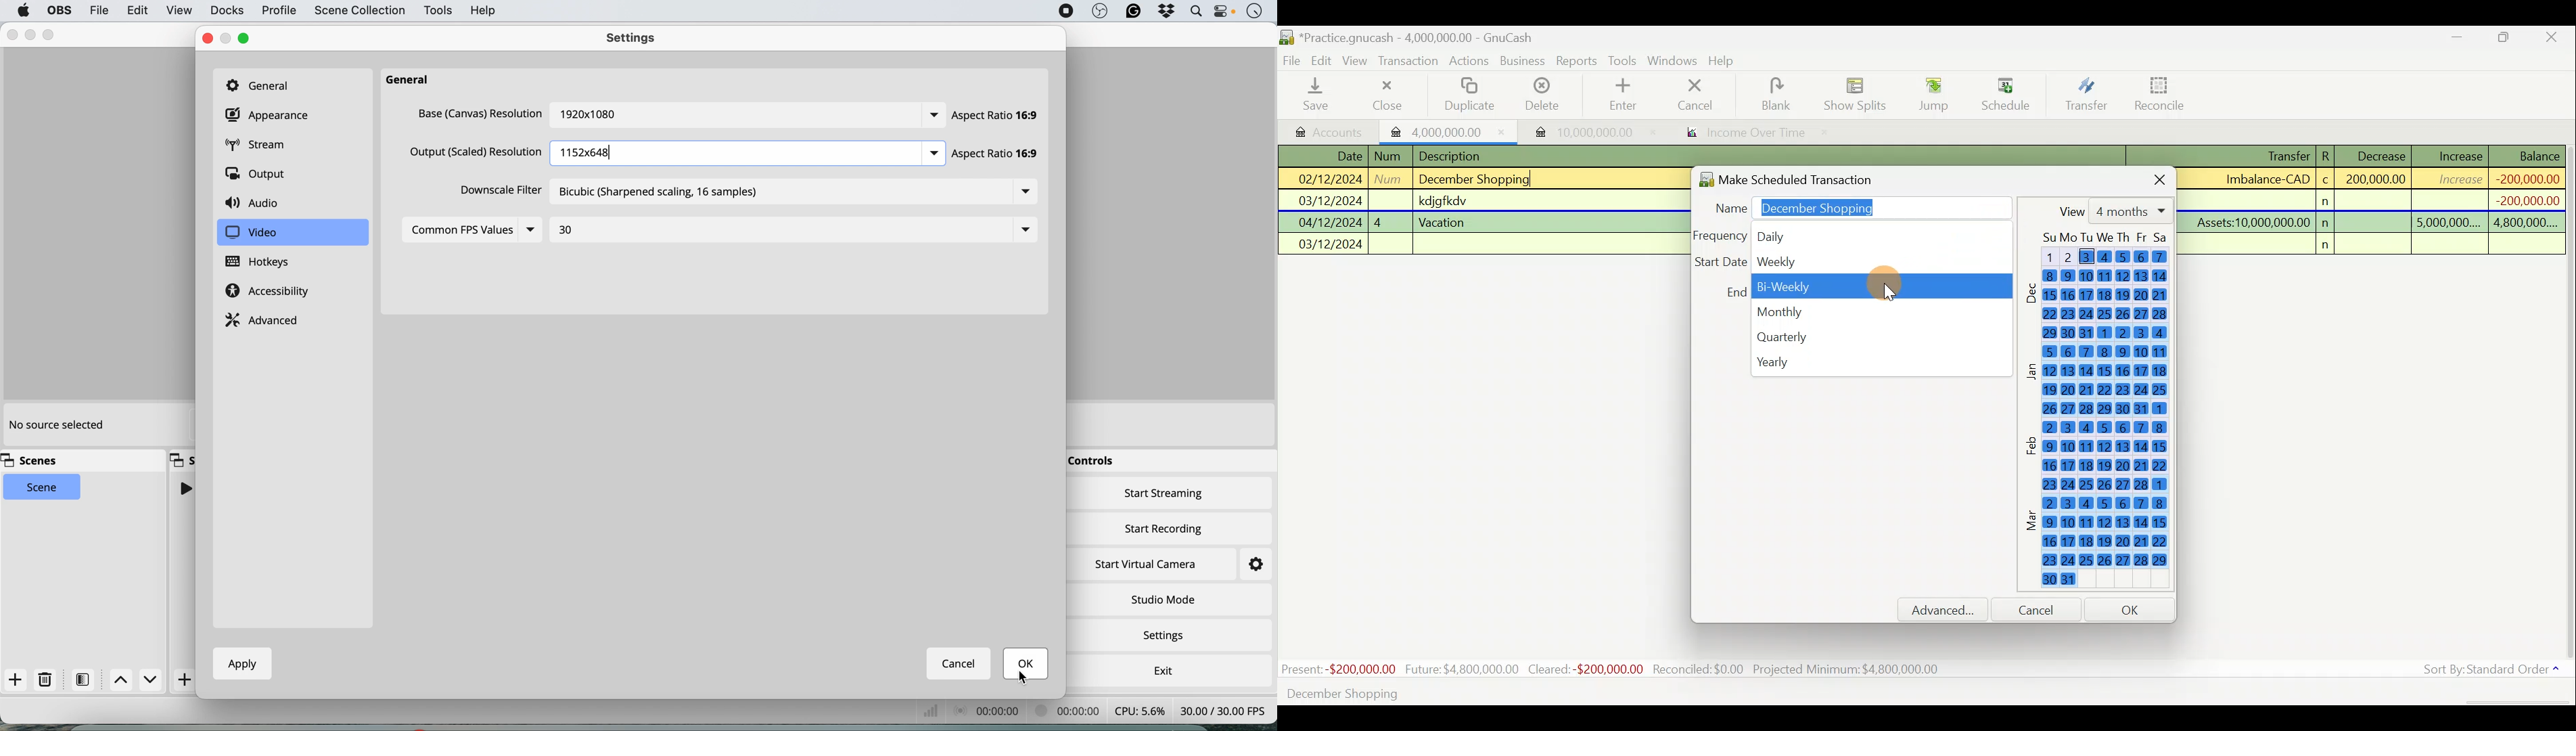 This screenshot has width=2576, height=756. What do you see at coordinates (485, 10) in the screenshot?
I see `help` at bounding box center [485, 10].